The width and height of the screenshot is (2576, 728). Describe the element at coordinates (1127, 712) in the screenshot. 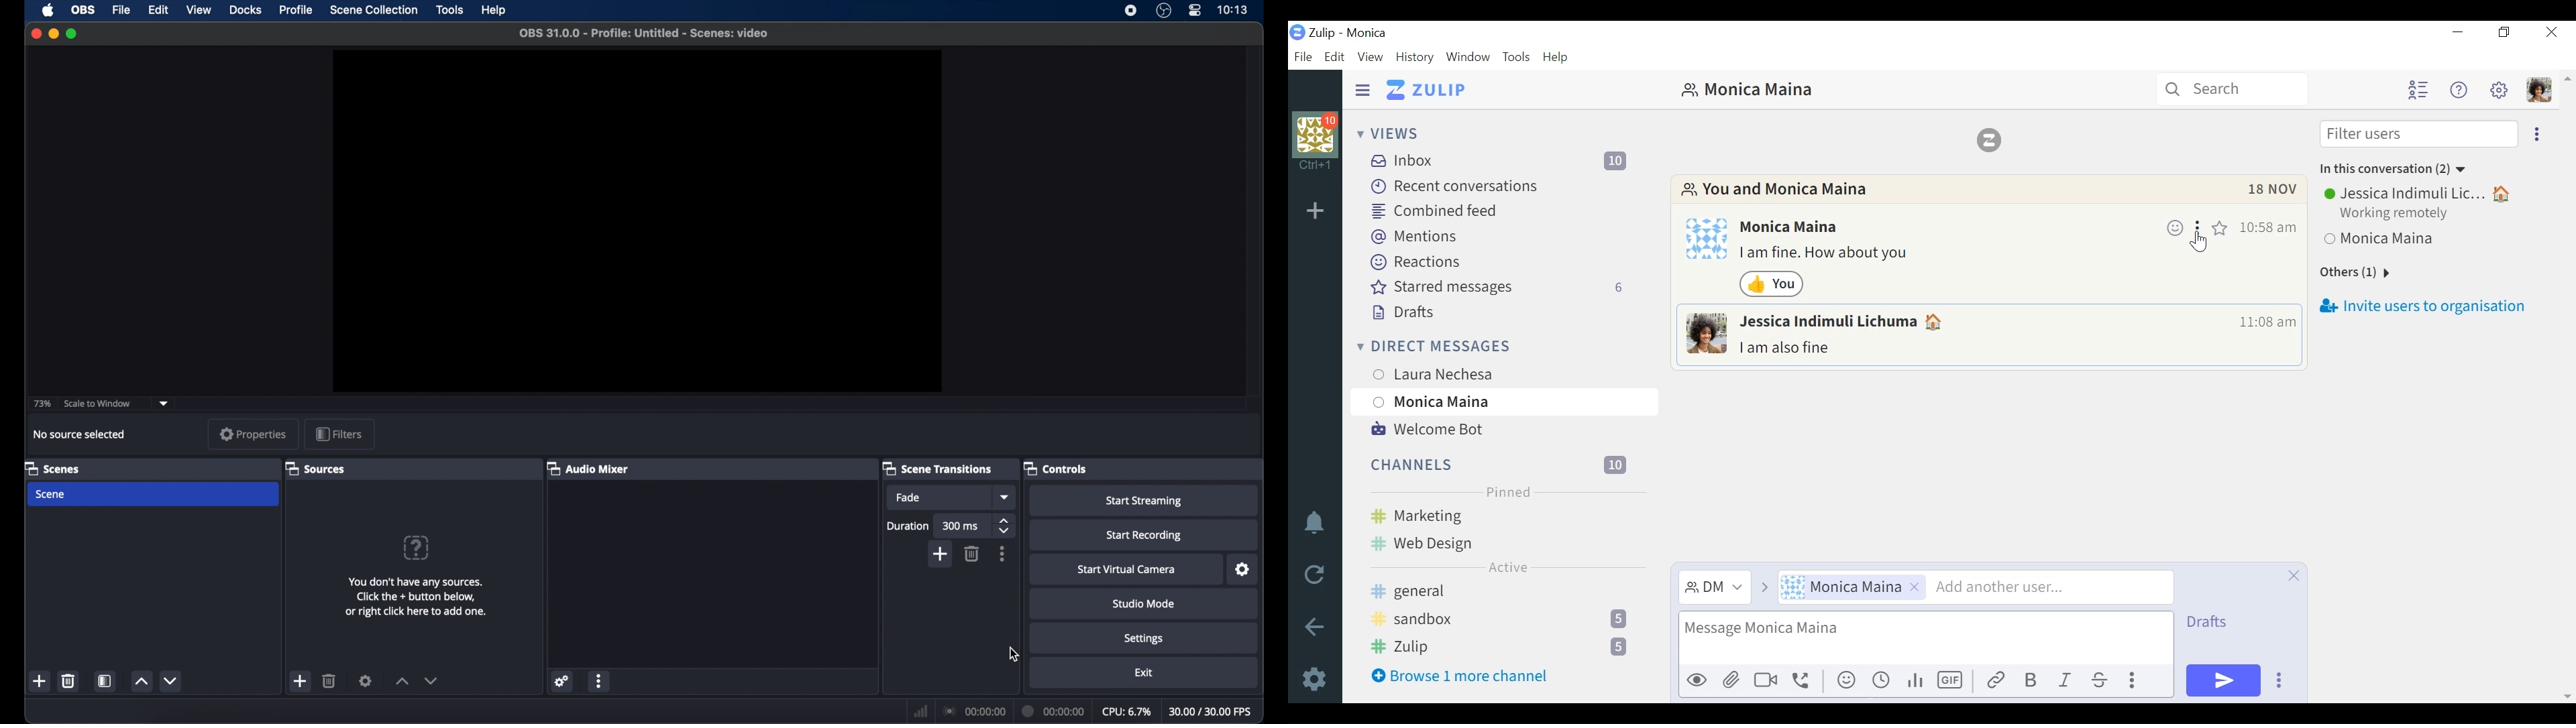

I see `cpu` at that location.